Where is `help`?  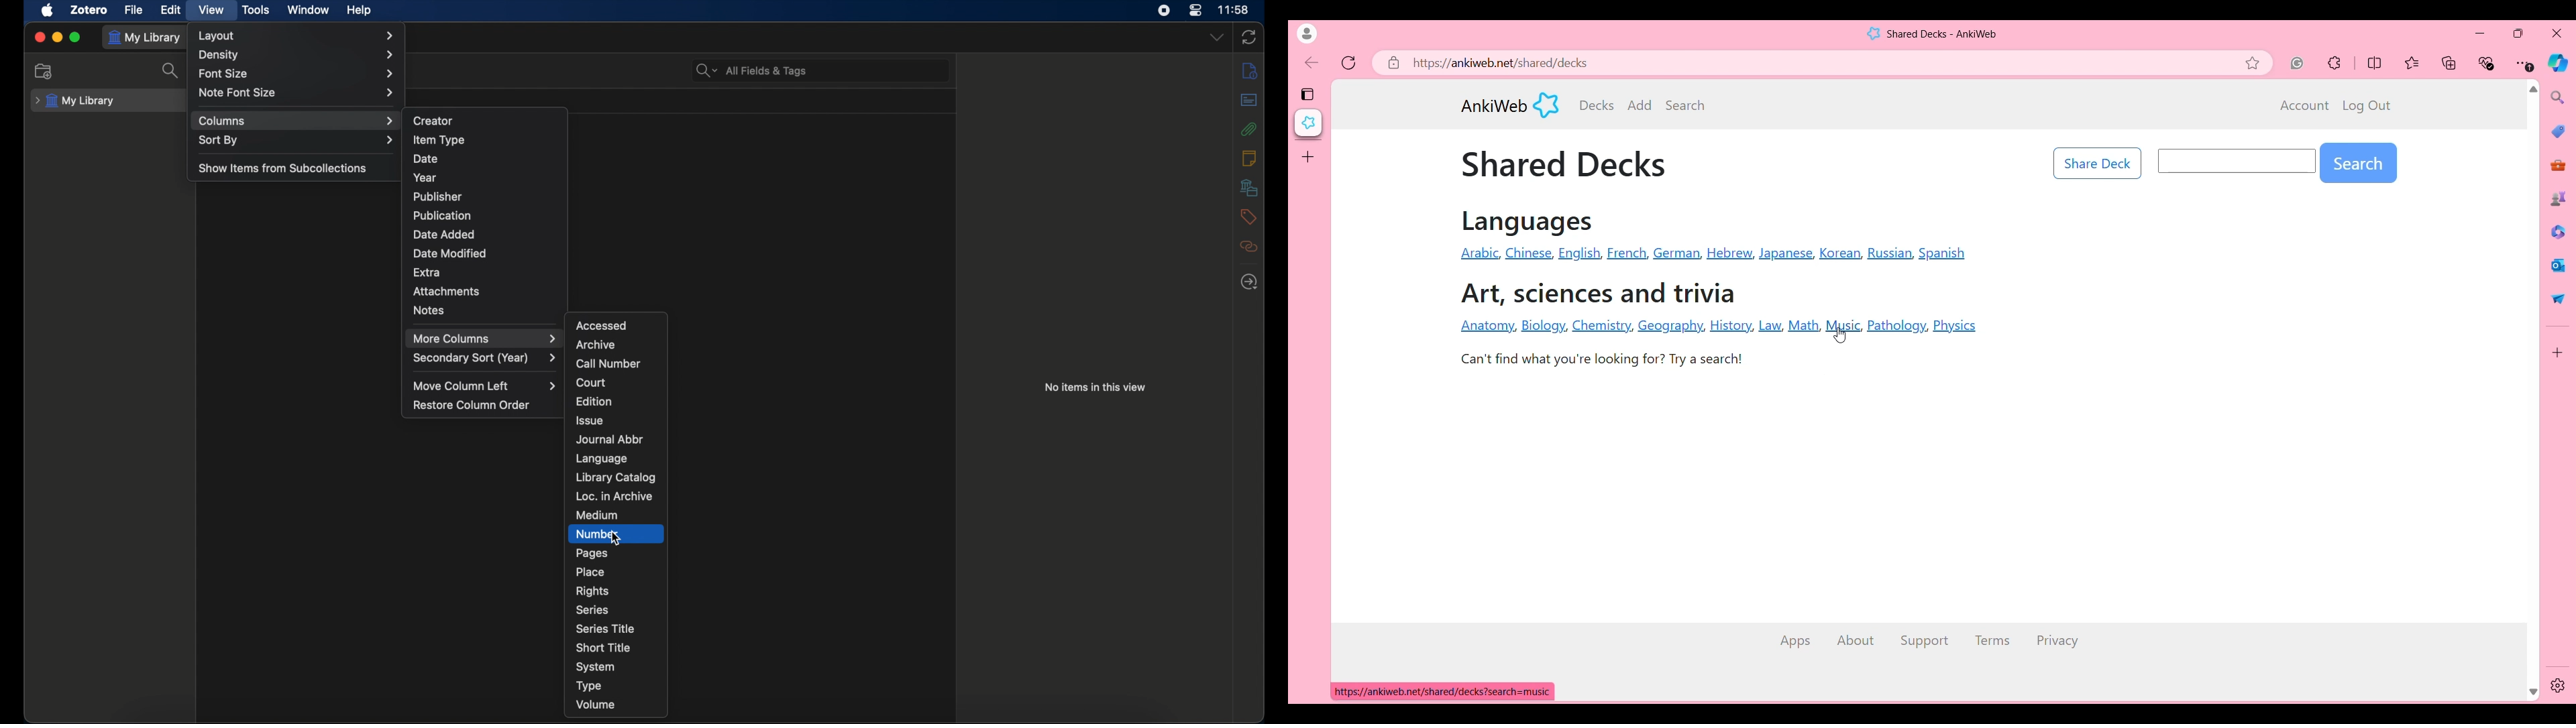
help is located at coordinates (359, 11).